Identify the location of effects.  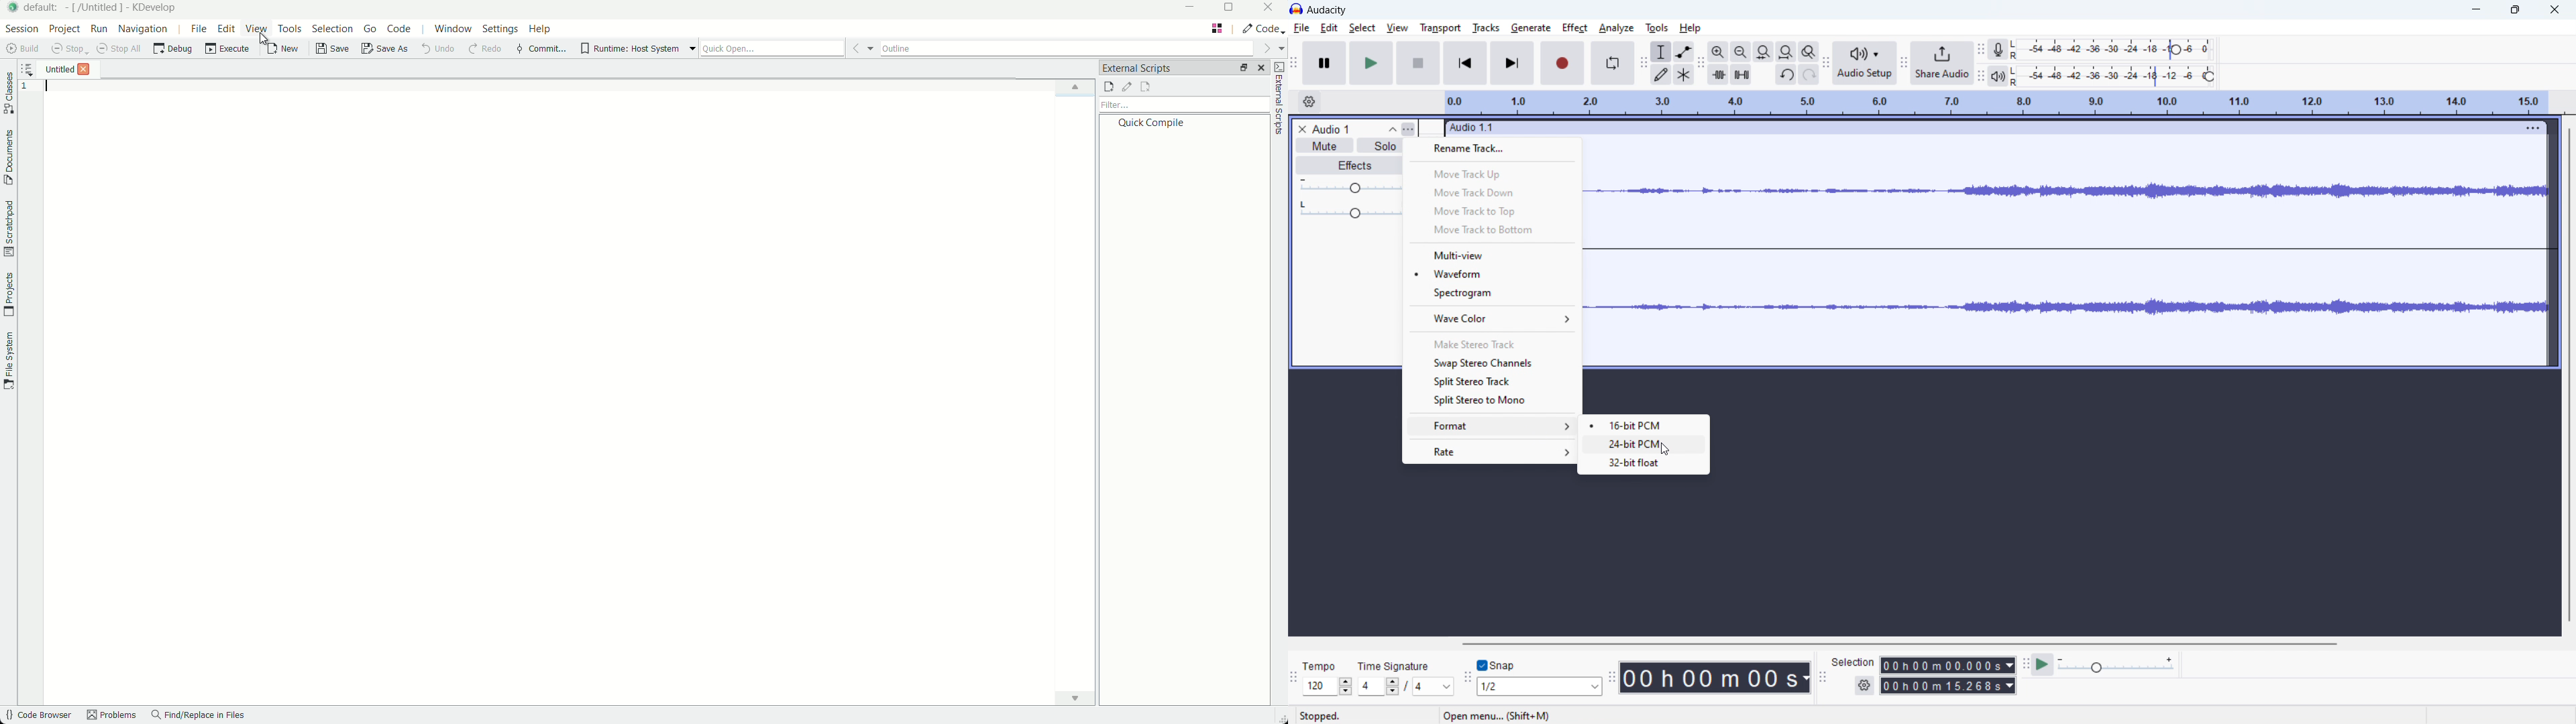
(1350, 166).